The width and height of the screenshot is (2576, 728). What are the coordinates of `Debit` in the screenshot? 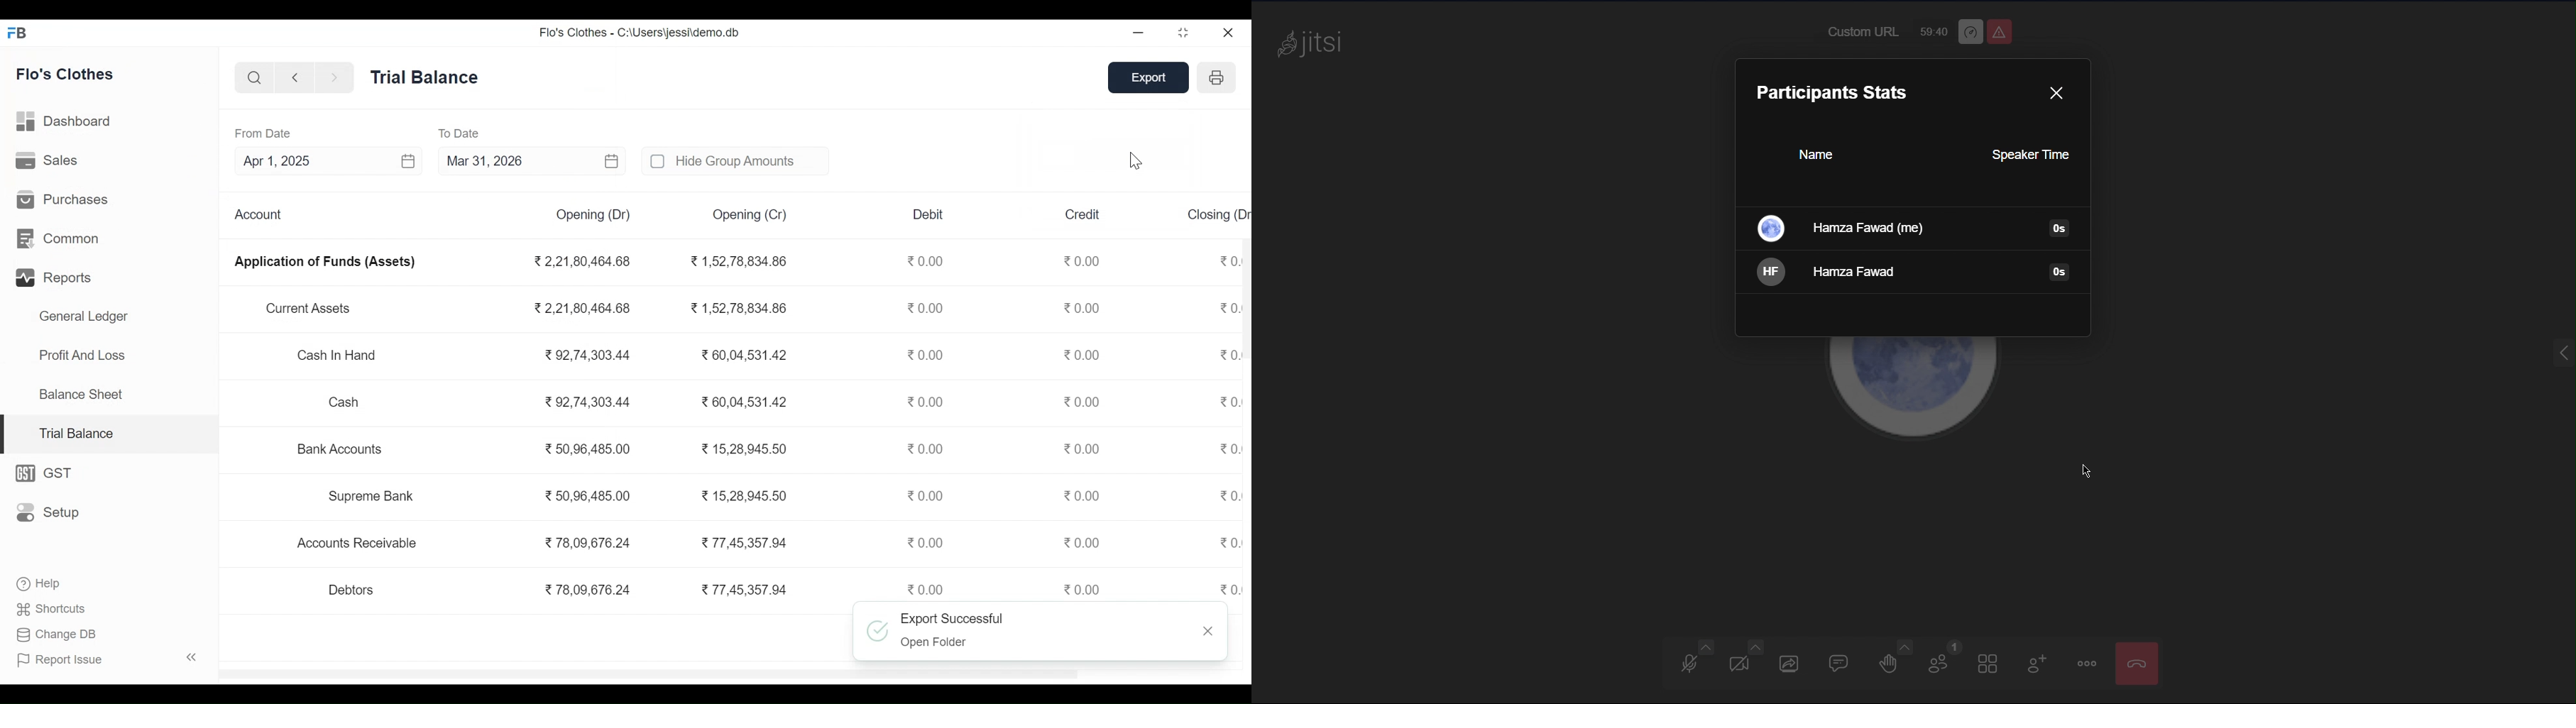 It's located at (929, 214).